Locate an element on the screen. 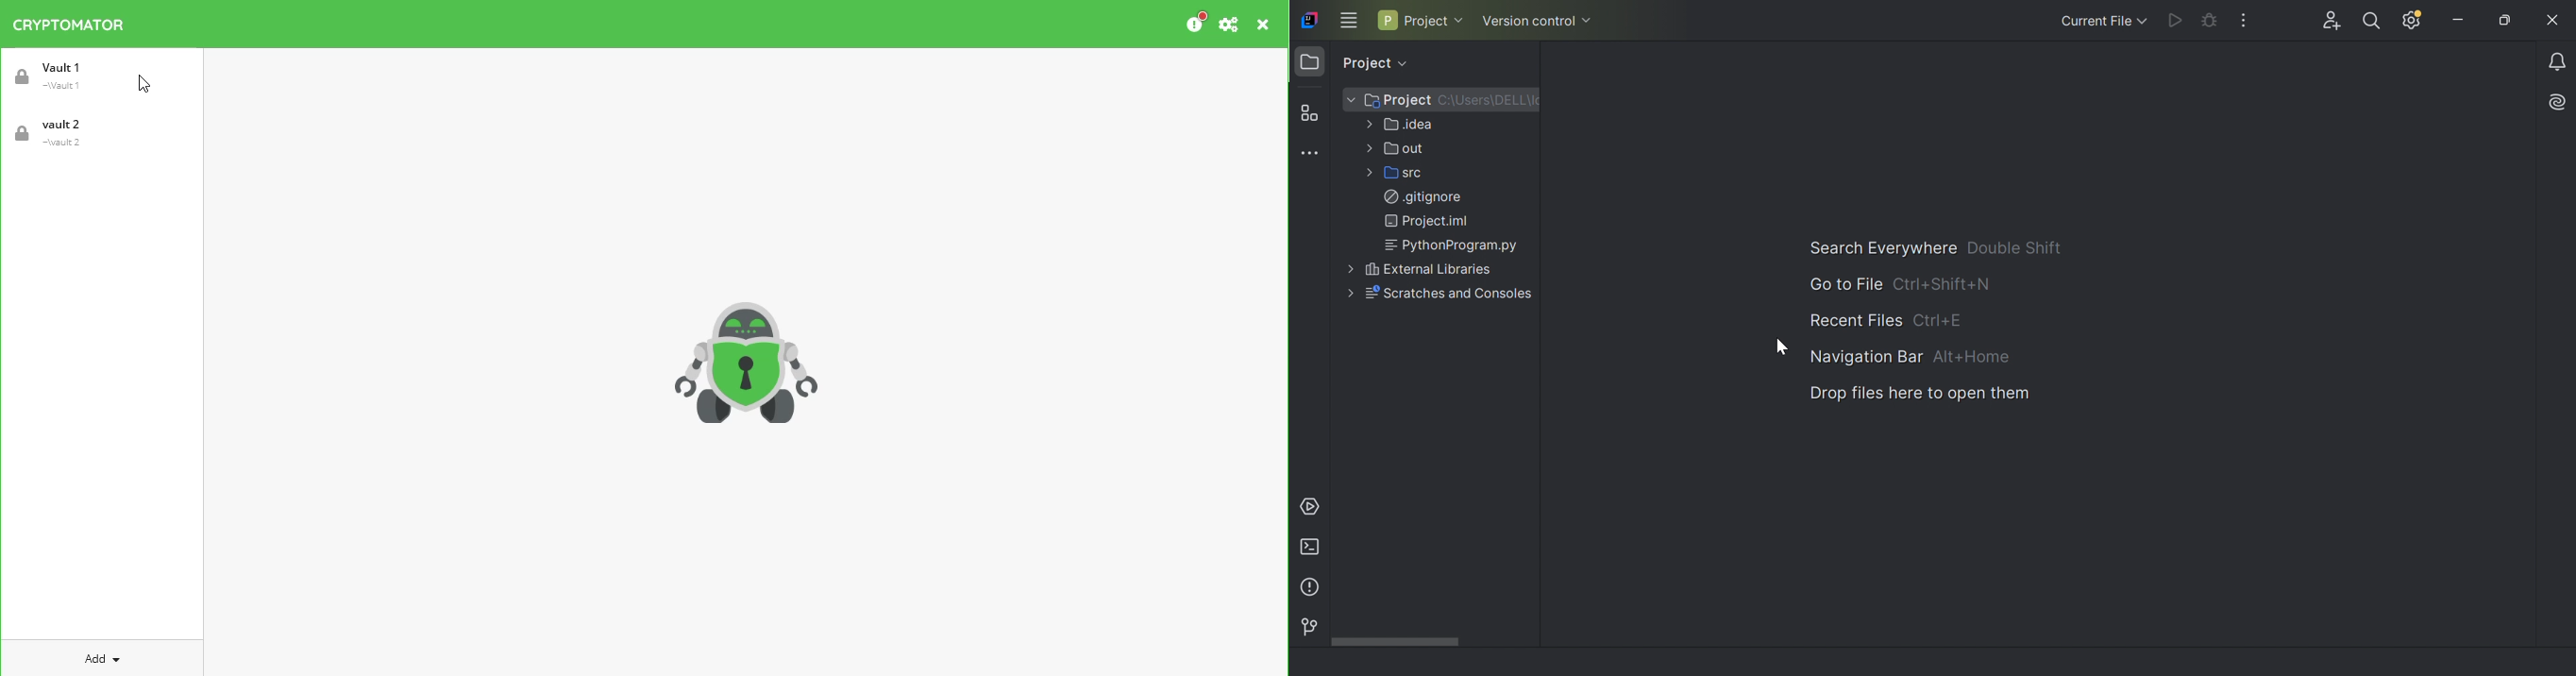  Structure is located at coordinates (1310, 114).